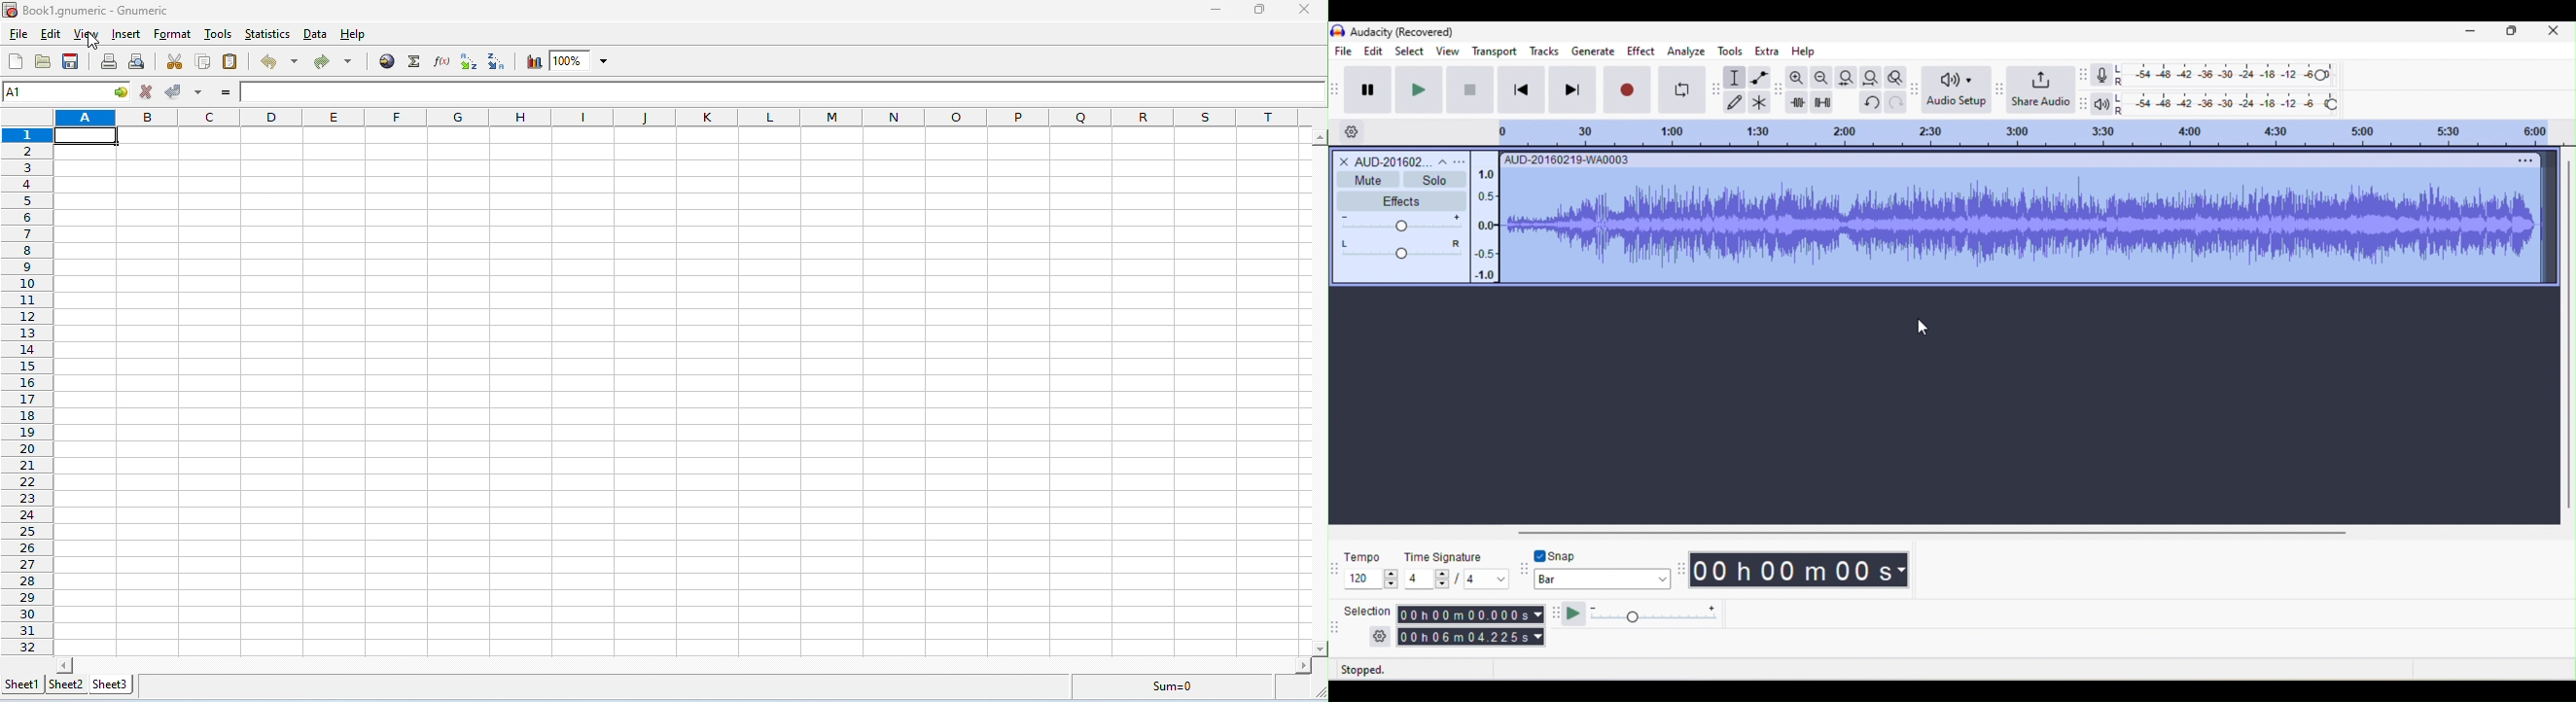 The height and width of the screenshot is (728, 2576). What do you see at coordinates (1545, 49) in the screenshot?
I see `Tracks` at bounding box center [1545, 49].